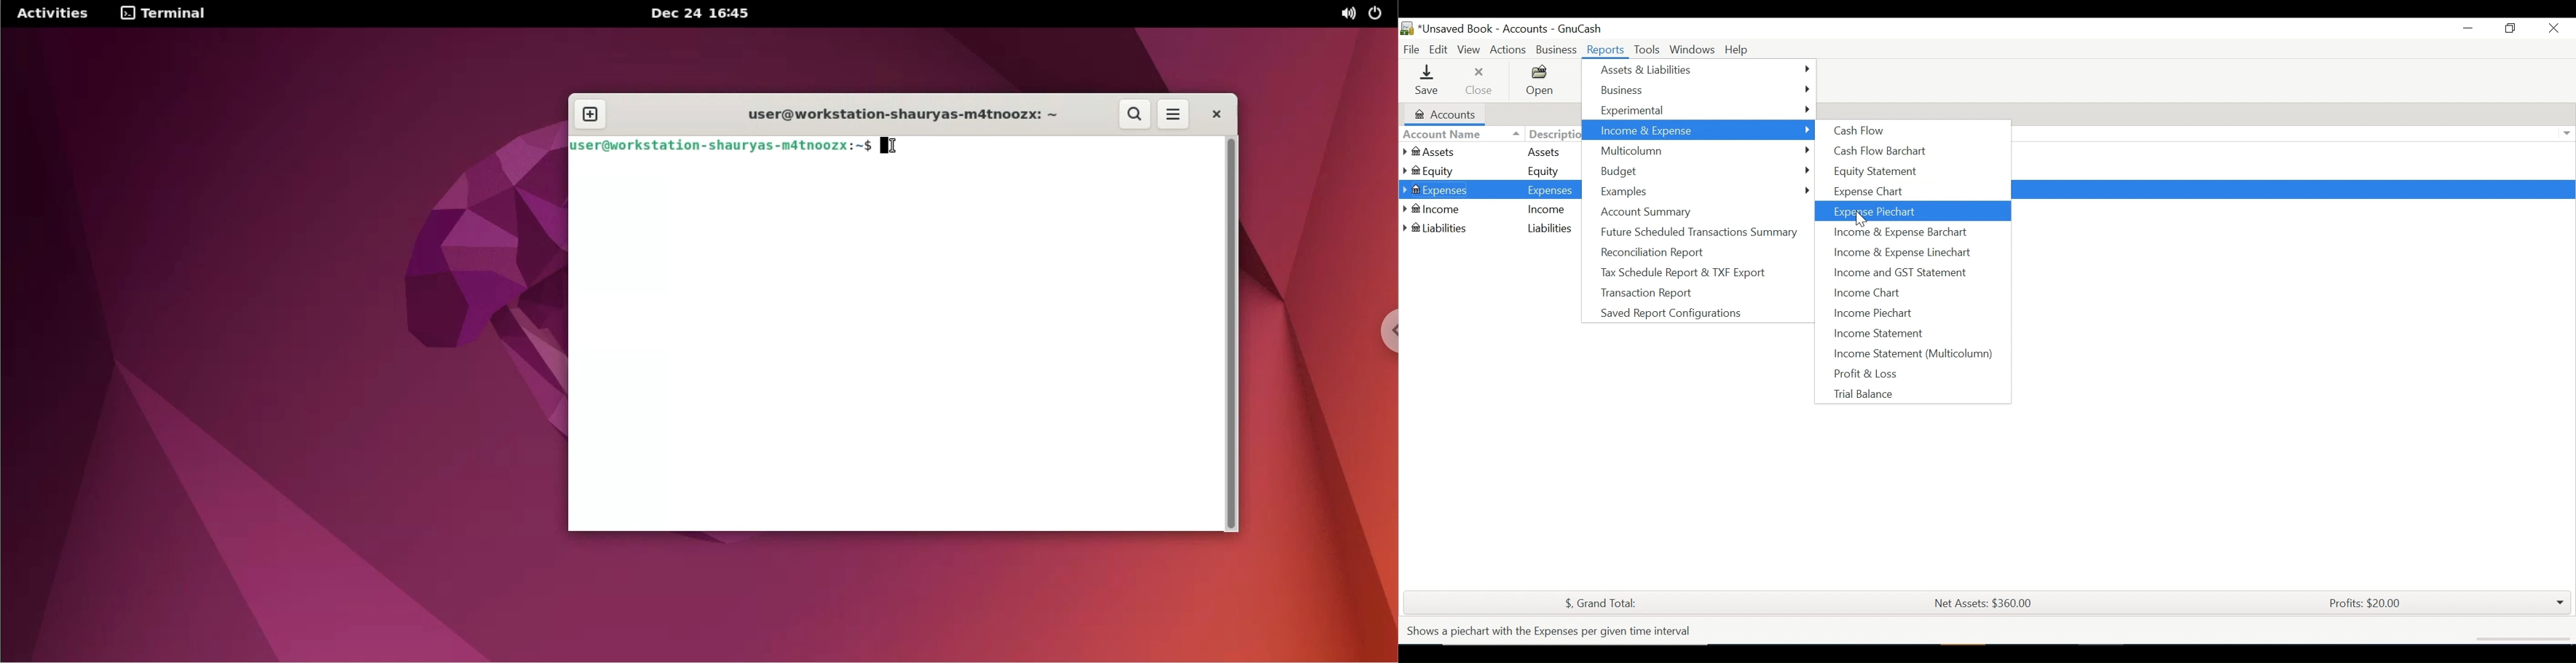 The height and width of the screenshot is (672, 2576). I want to click on Close, so click(2555, 29).